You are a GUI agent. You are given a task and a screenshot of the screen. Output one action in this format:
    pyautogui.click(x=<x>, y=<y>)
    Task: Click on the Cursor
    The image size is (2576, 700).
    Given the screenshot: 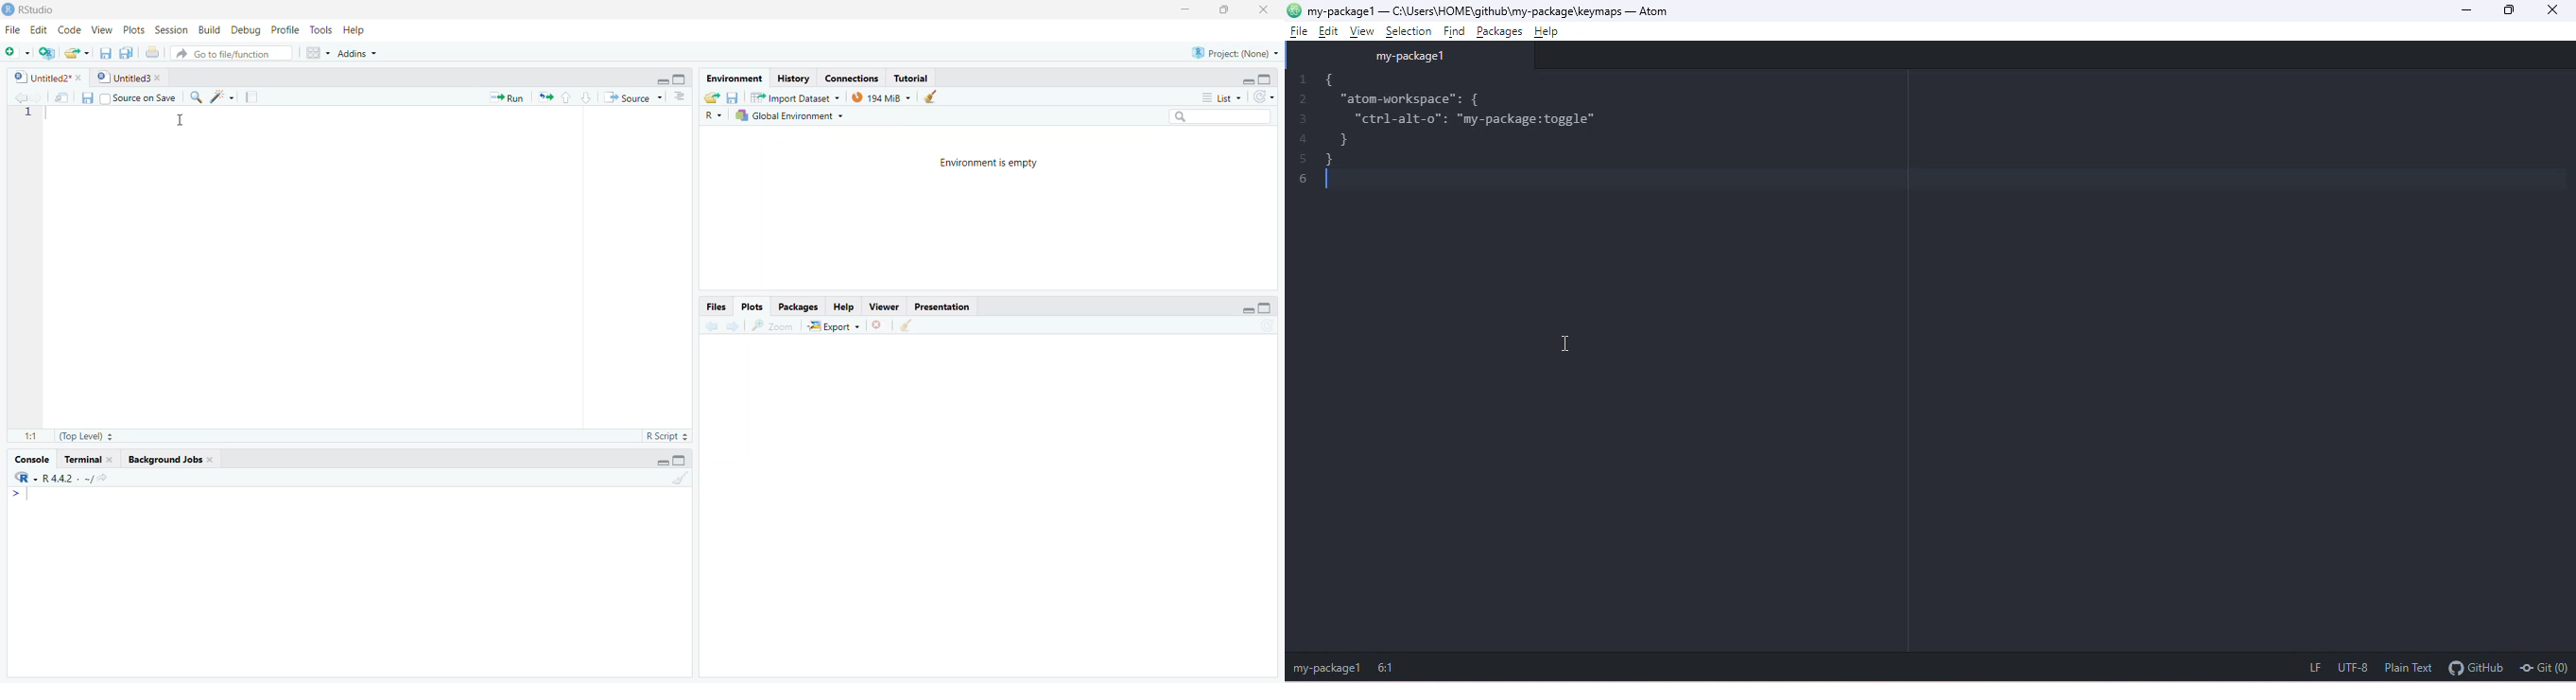 What is the action you would take?
    pyautogui.click(x=178, y=121)
    